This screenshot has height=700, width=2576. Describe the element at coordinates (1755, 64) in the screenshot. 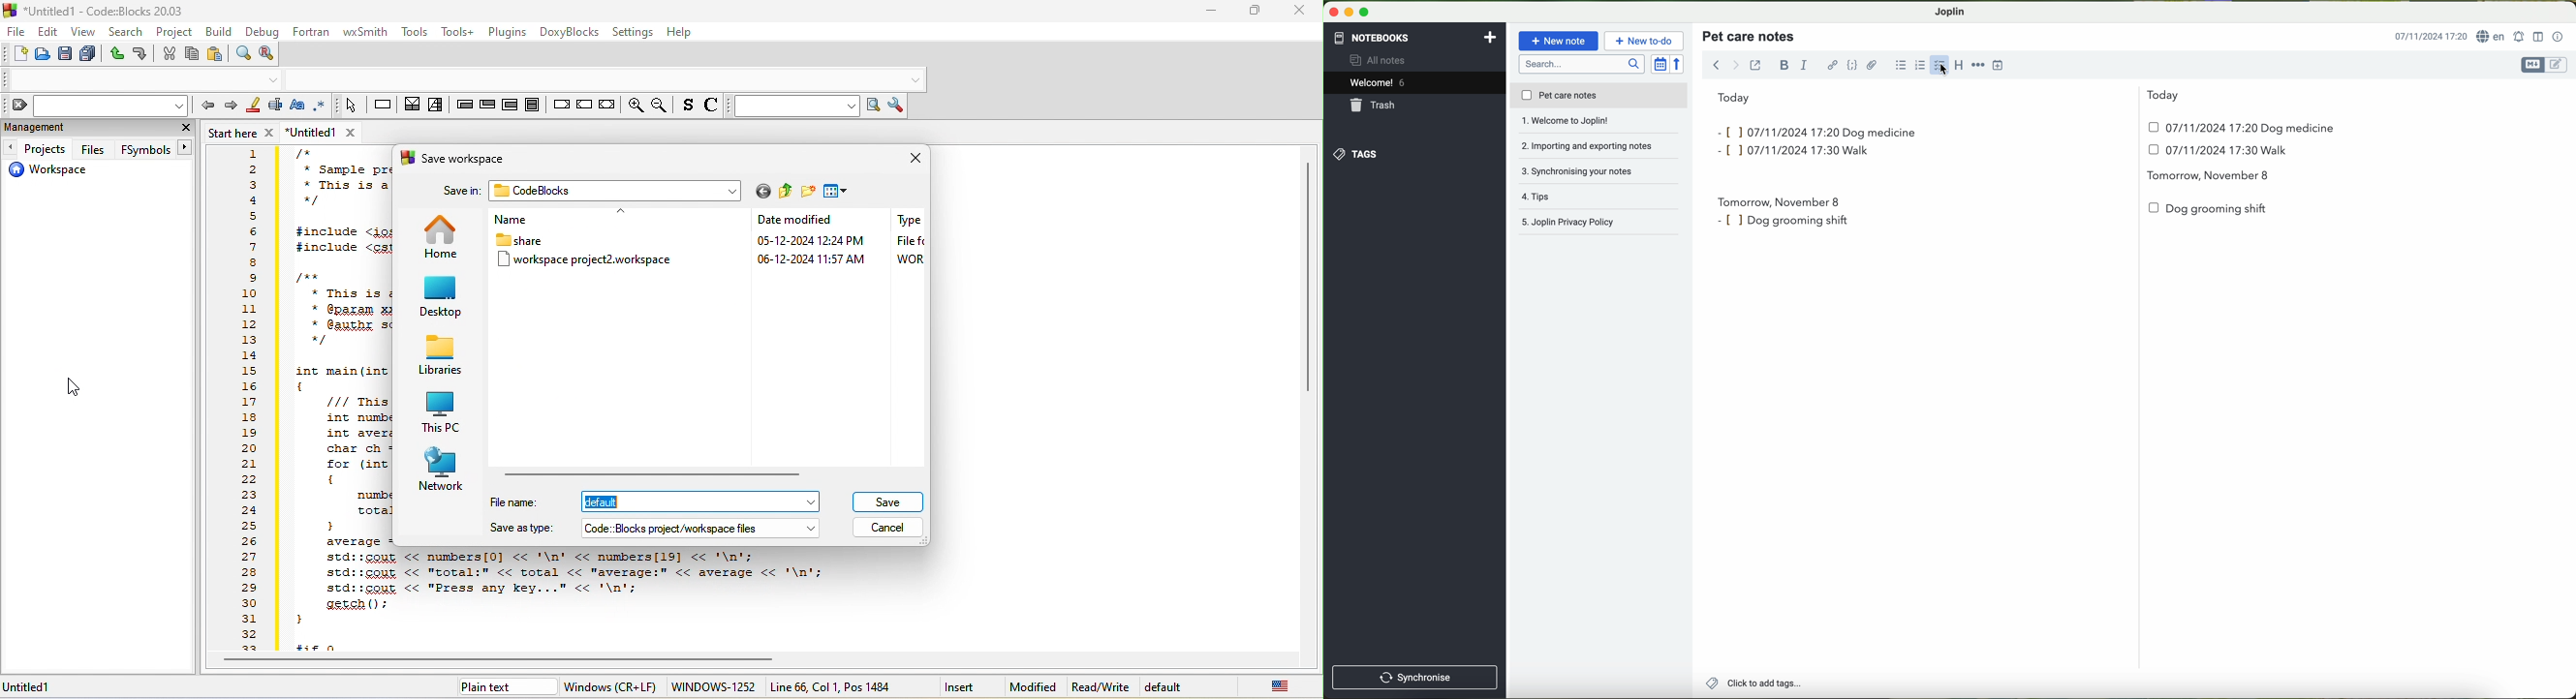

I see `toggle external editing` at that location.